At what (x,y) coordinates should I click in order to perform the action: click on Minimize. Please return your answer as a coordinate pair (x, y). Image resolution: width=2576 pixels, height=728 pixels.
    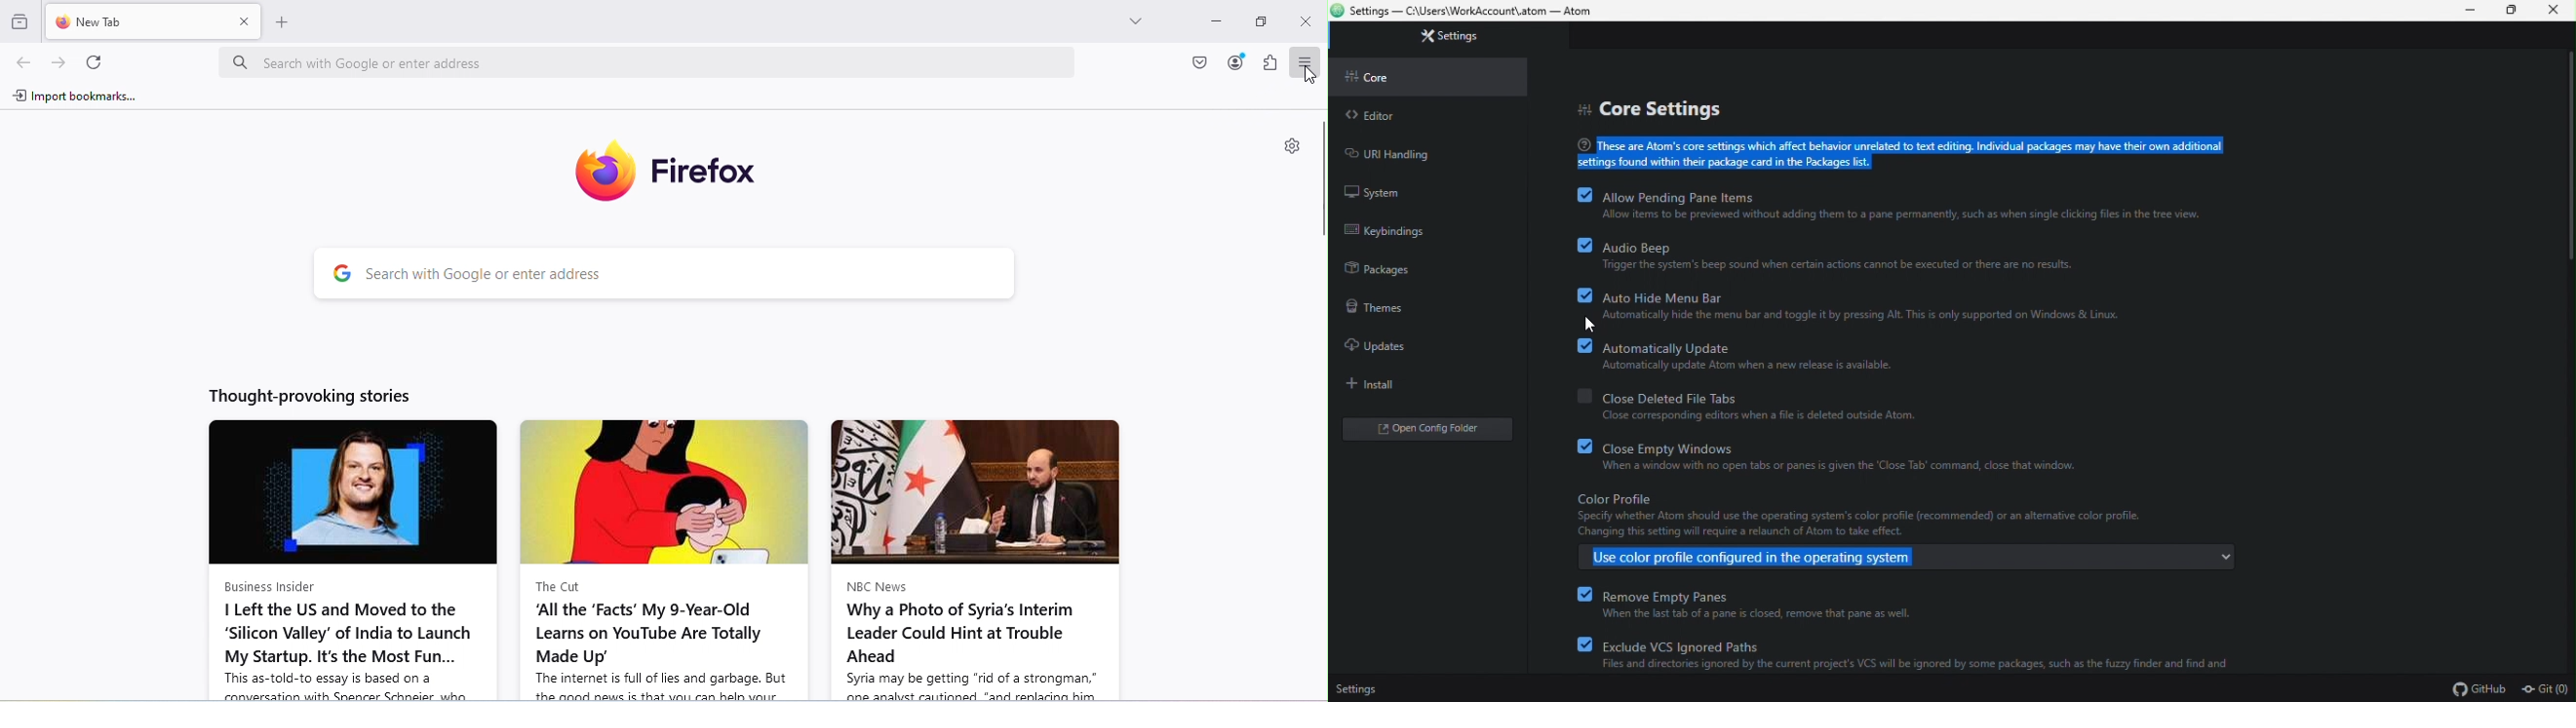
    Looking at the image, I should click on (1215, 23).